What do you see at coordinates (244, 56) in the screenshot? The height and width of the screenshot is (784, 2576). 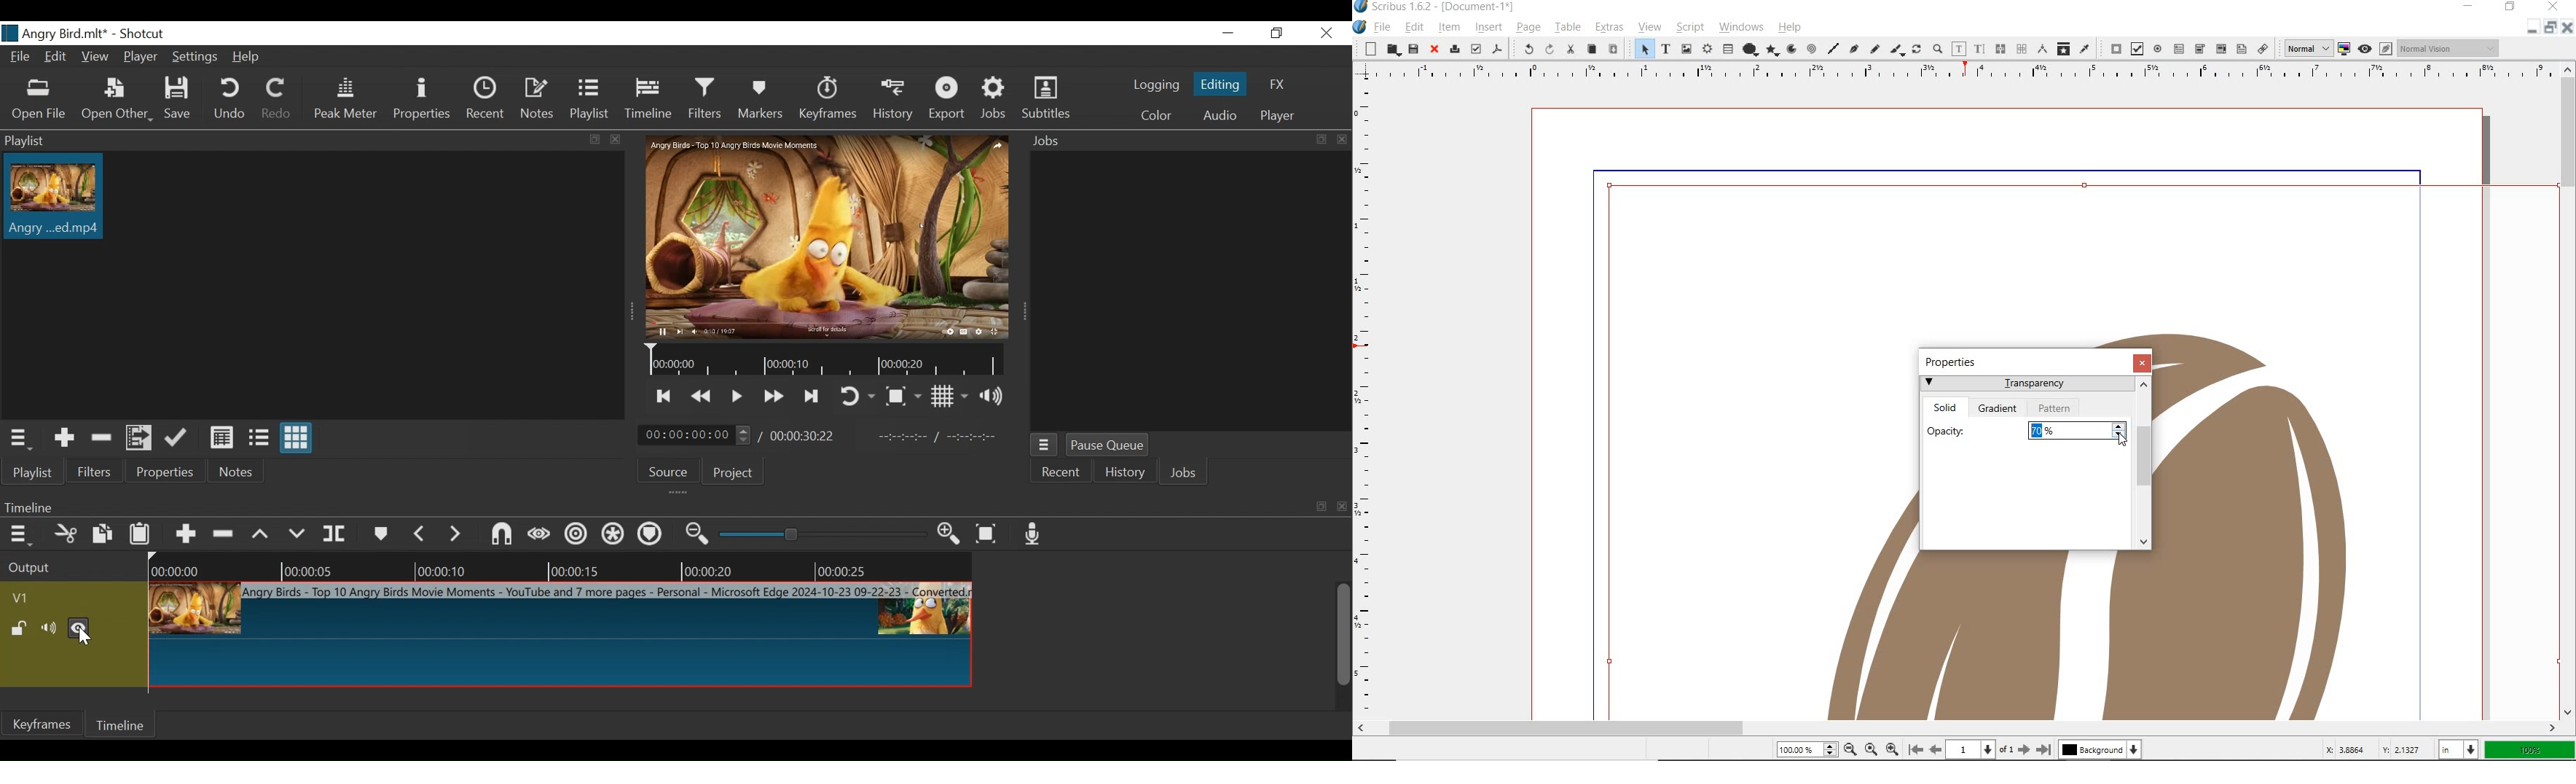 I see `Help` at bounding box center [244, 56].